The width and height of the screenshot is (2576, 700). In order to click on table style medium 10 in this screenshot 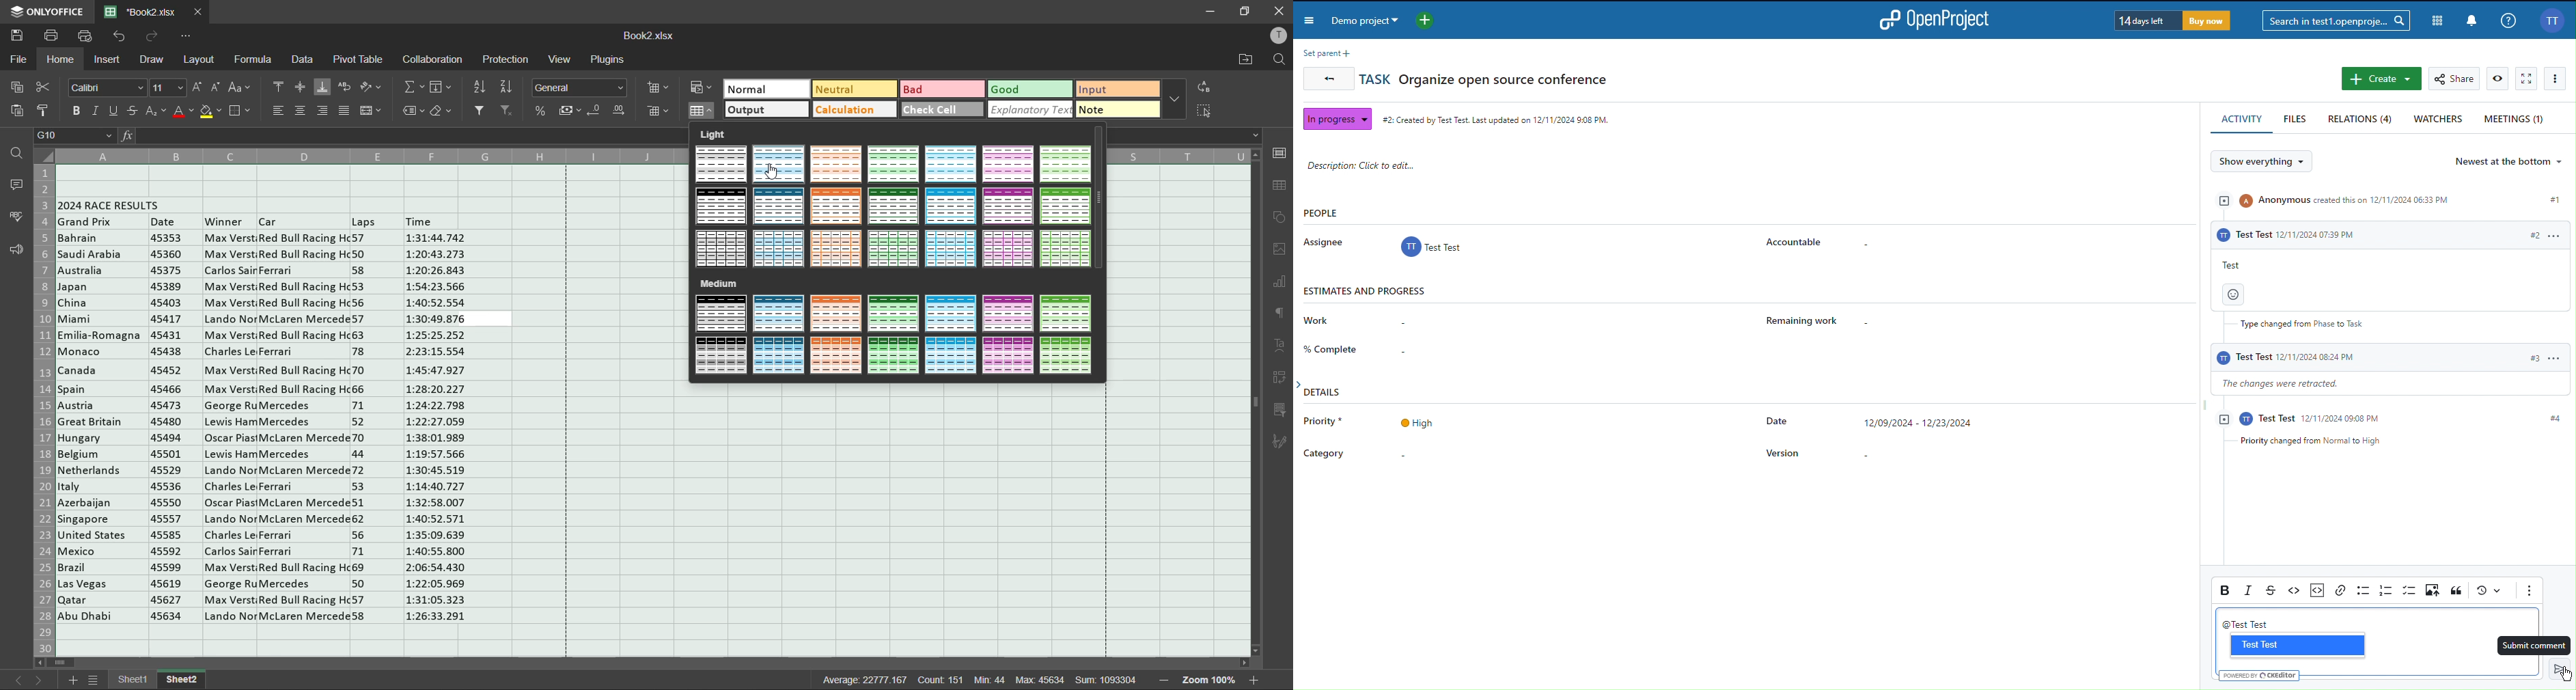, I will do `click(837, 355)`.